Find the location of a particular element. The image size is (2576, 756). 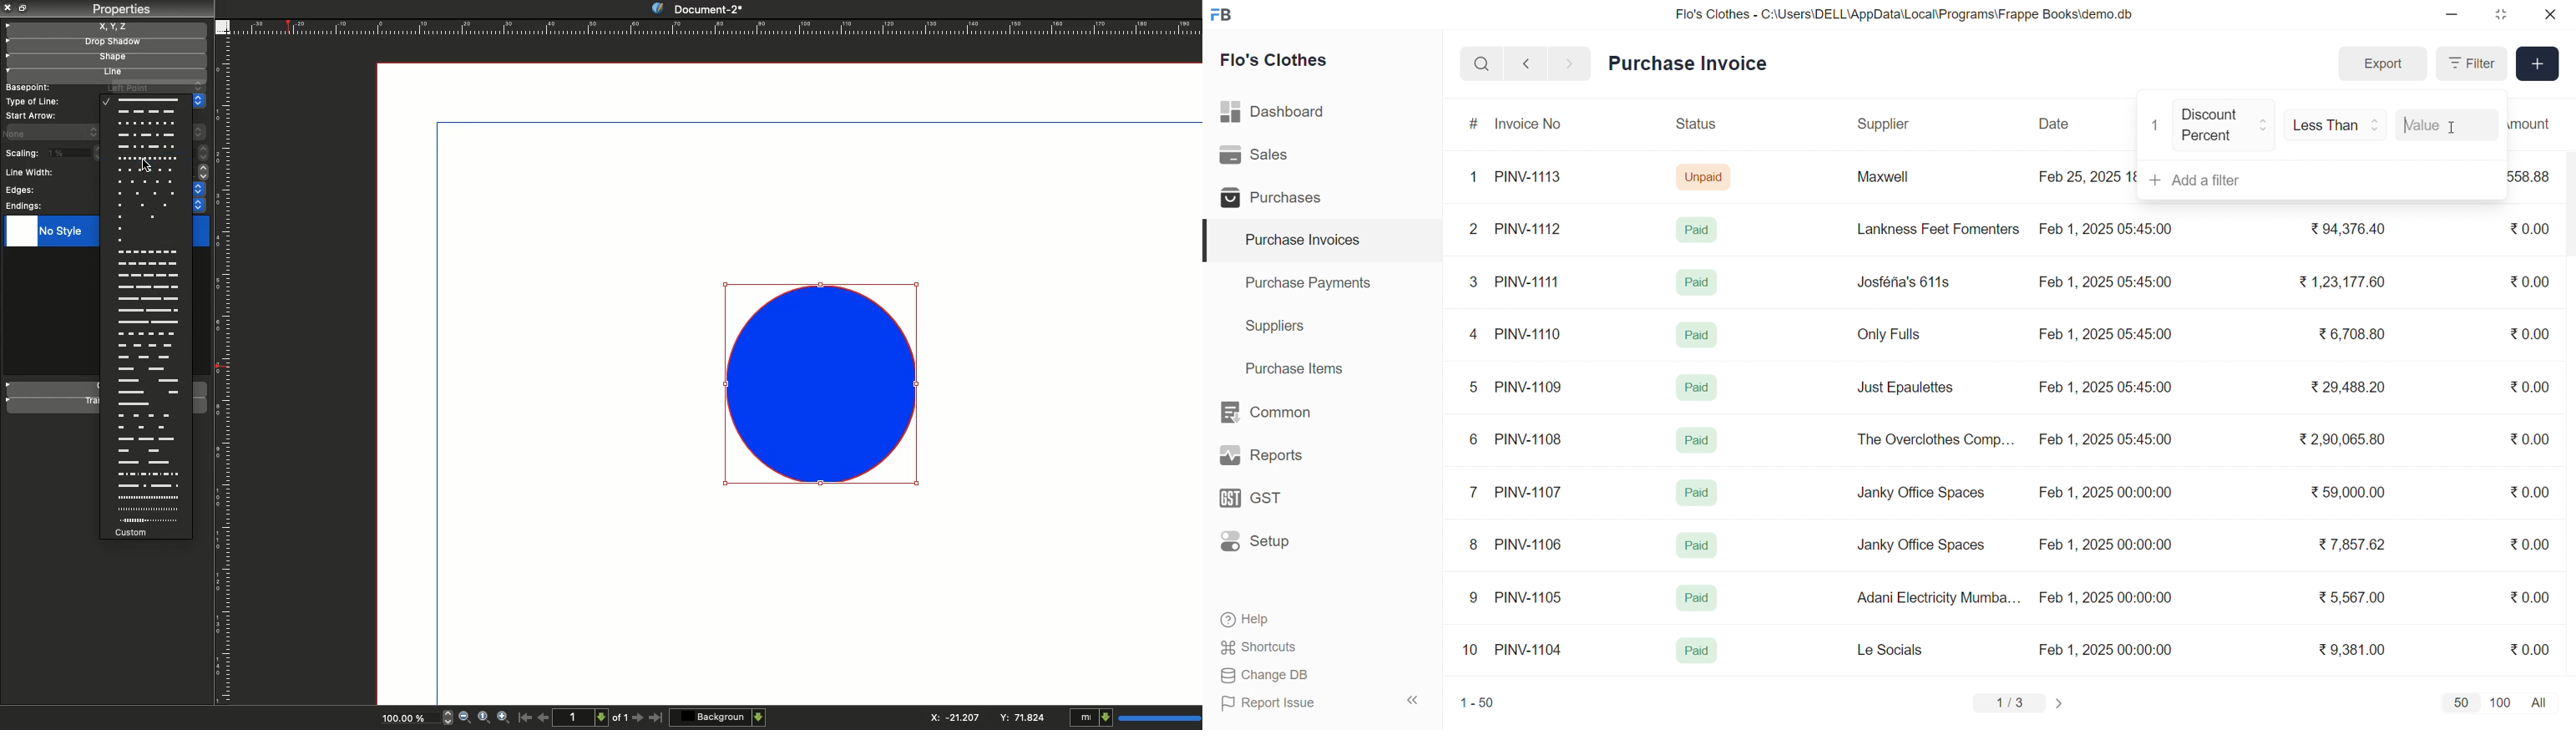

Paid is located at coordinates (1698, 282).